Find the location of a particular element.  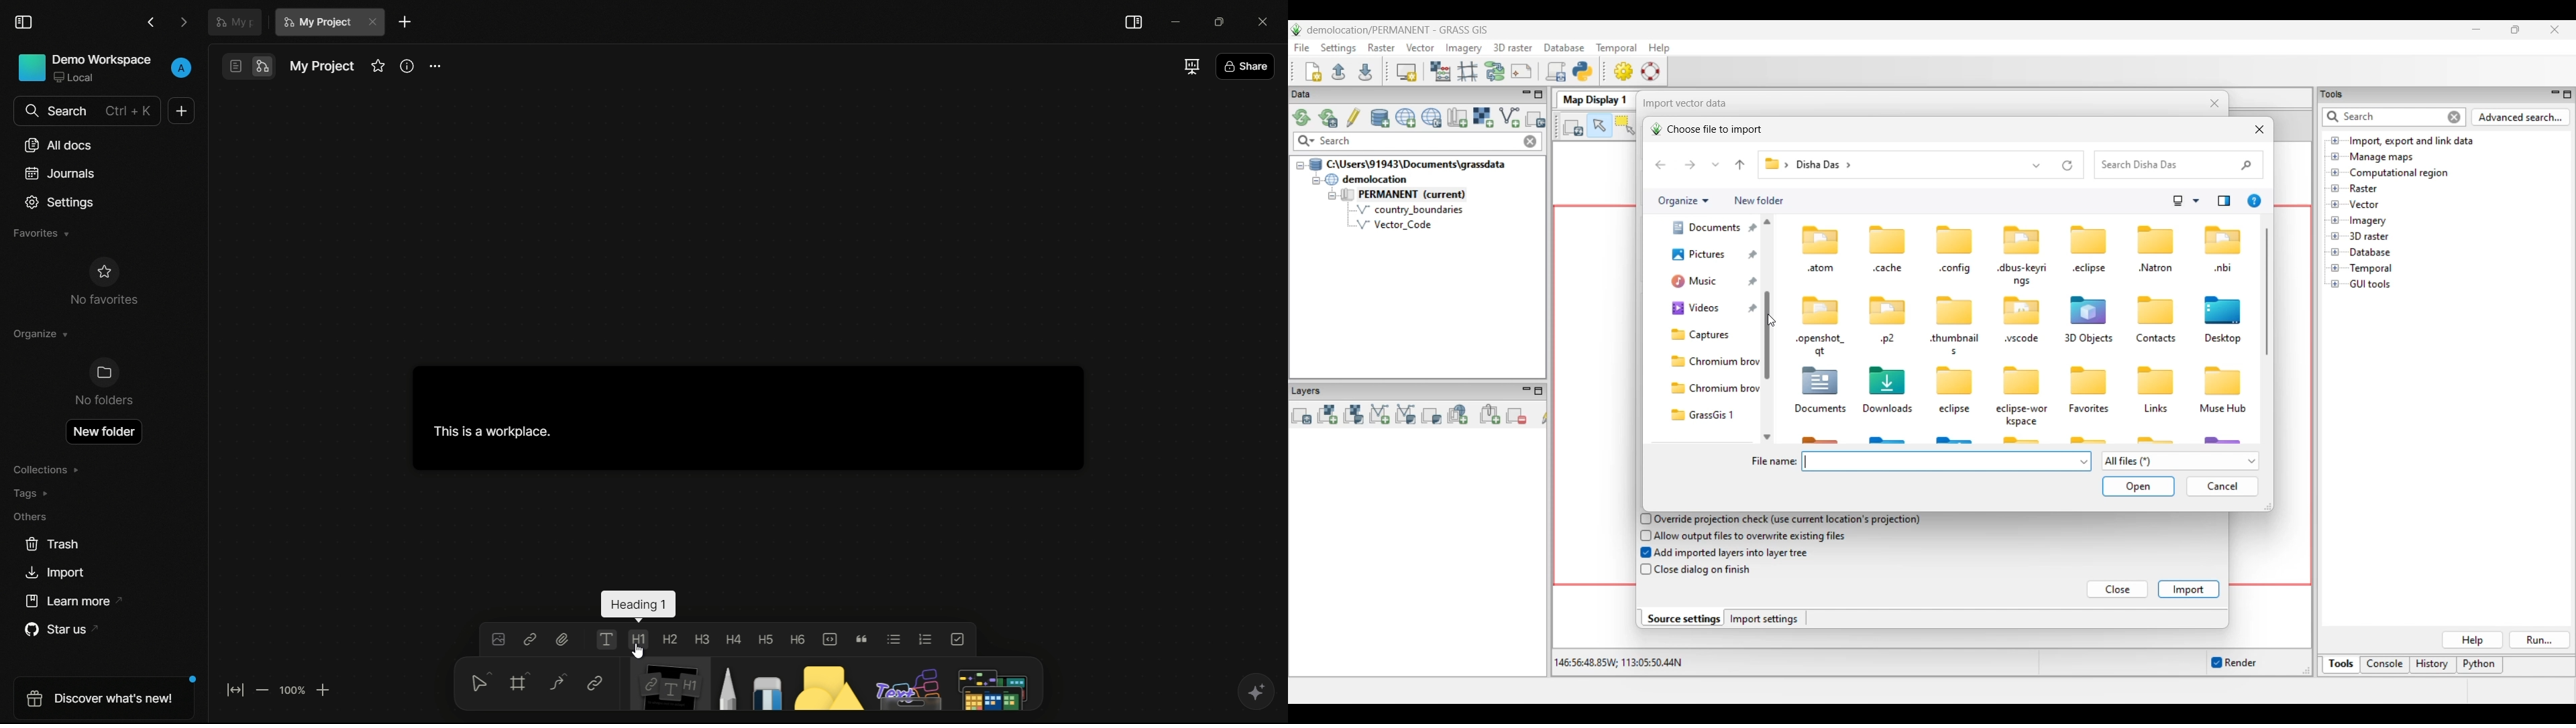

settings is located at coordinates (58, 203).